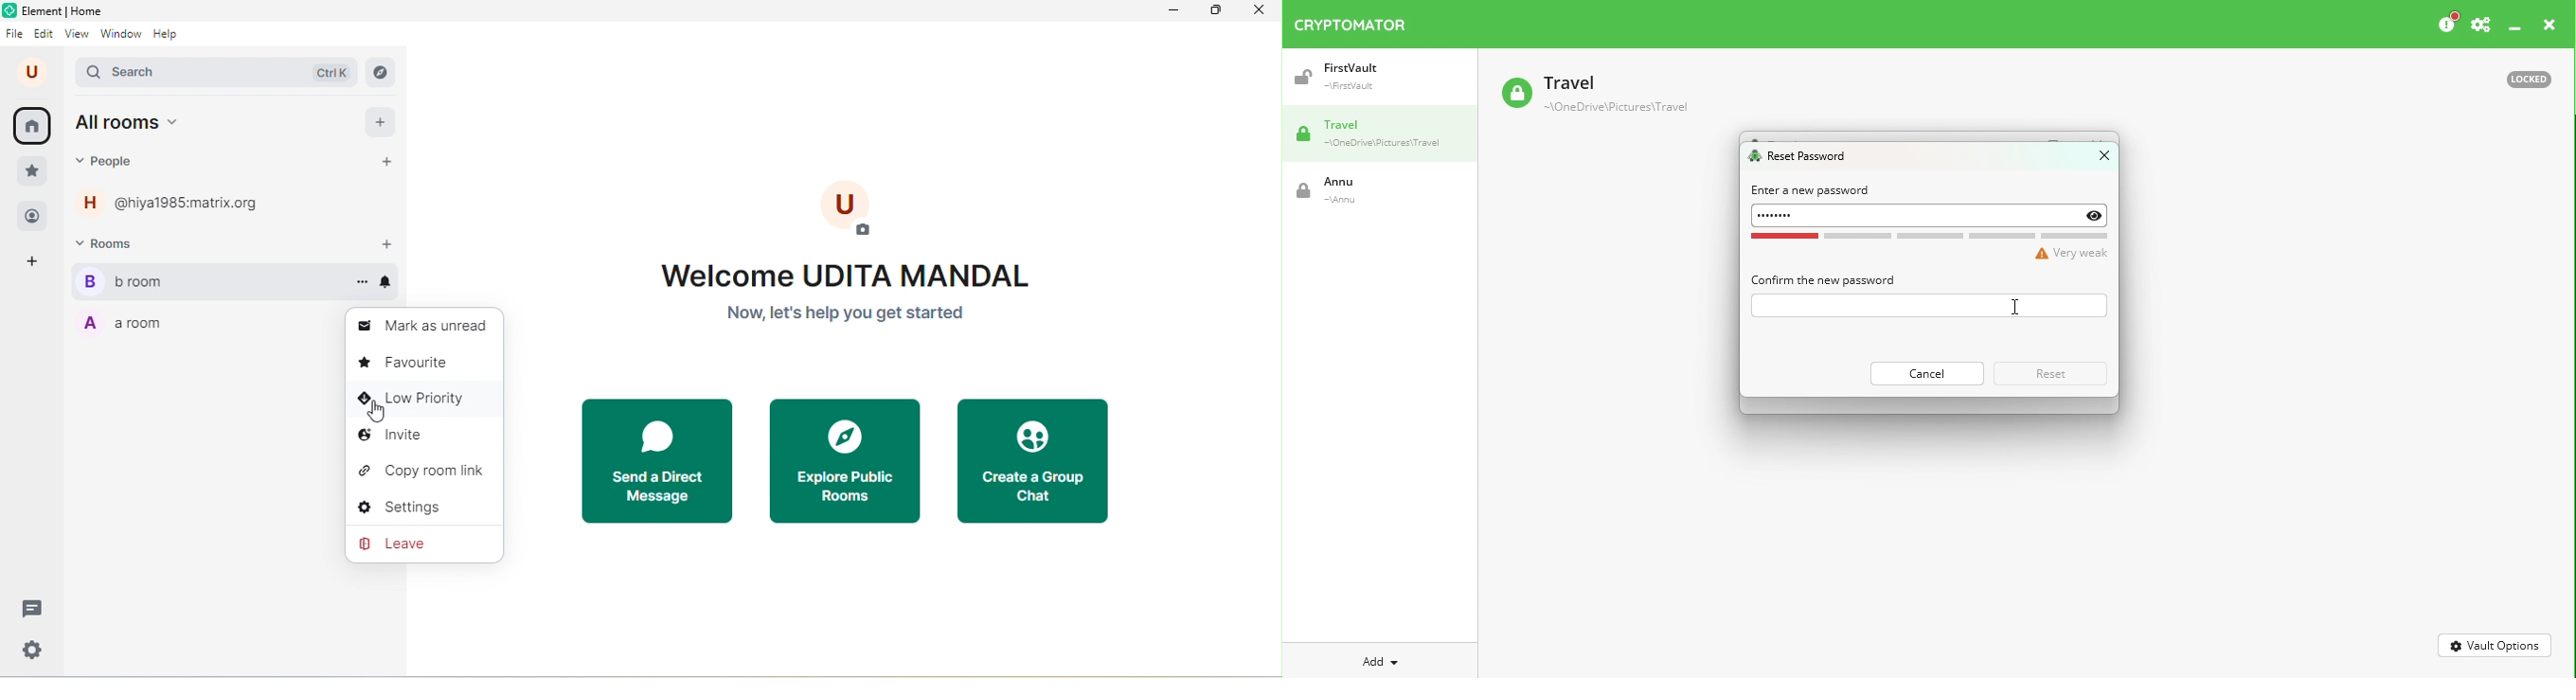 The width and height of the screenshot is (2576, 700). I want to click on welcome text, so click(855, 276).